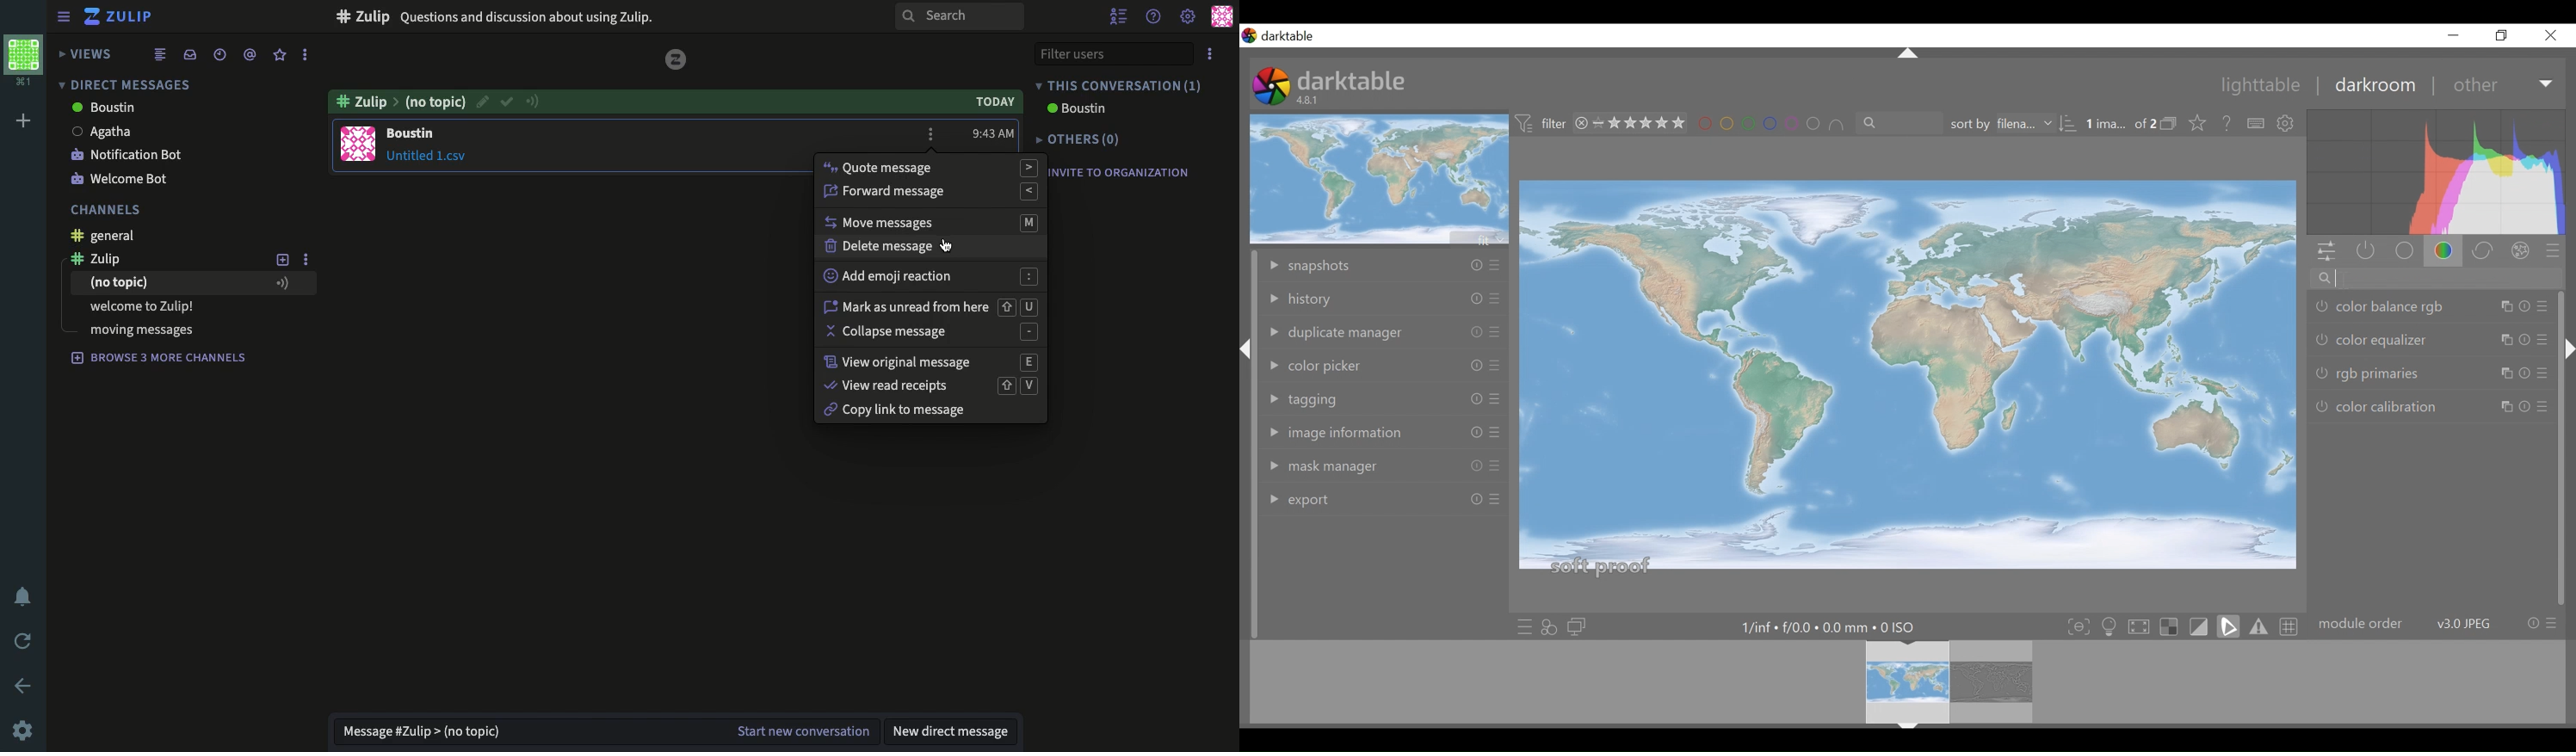 Image resolution: width=2576 pixels, height=756 pixels. I want to click on 1 ima... of 2, so click(2119, 124).